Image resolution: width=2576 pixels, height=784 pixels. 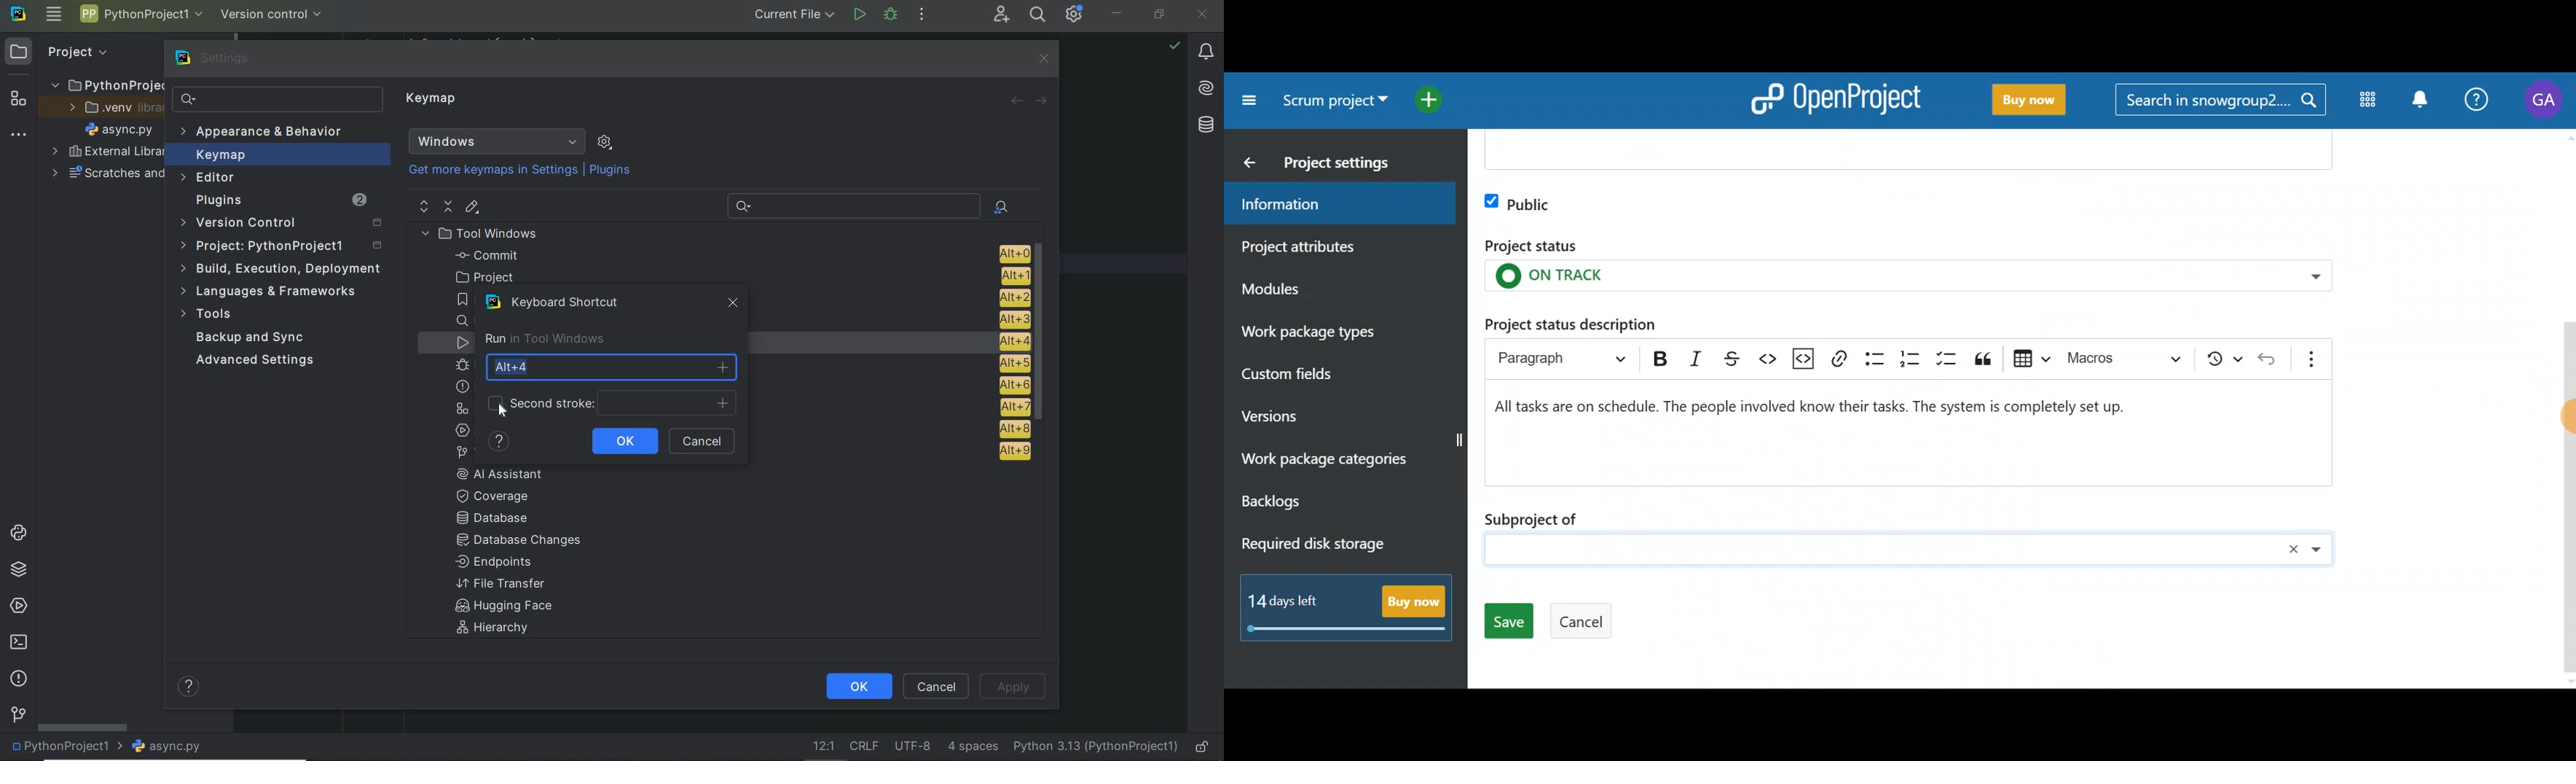 What do you see at coordinates (2314, 357) in the screenshot?
I see `Show more items` at bounding box center [2314, 357].